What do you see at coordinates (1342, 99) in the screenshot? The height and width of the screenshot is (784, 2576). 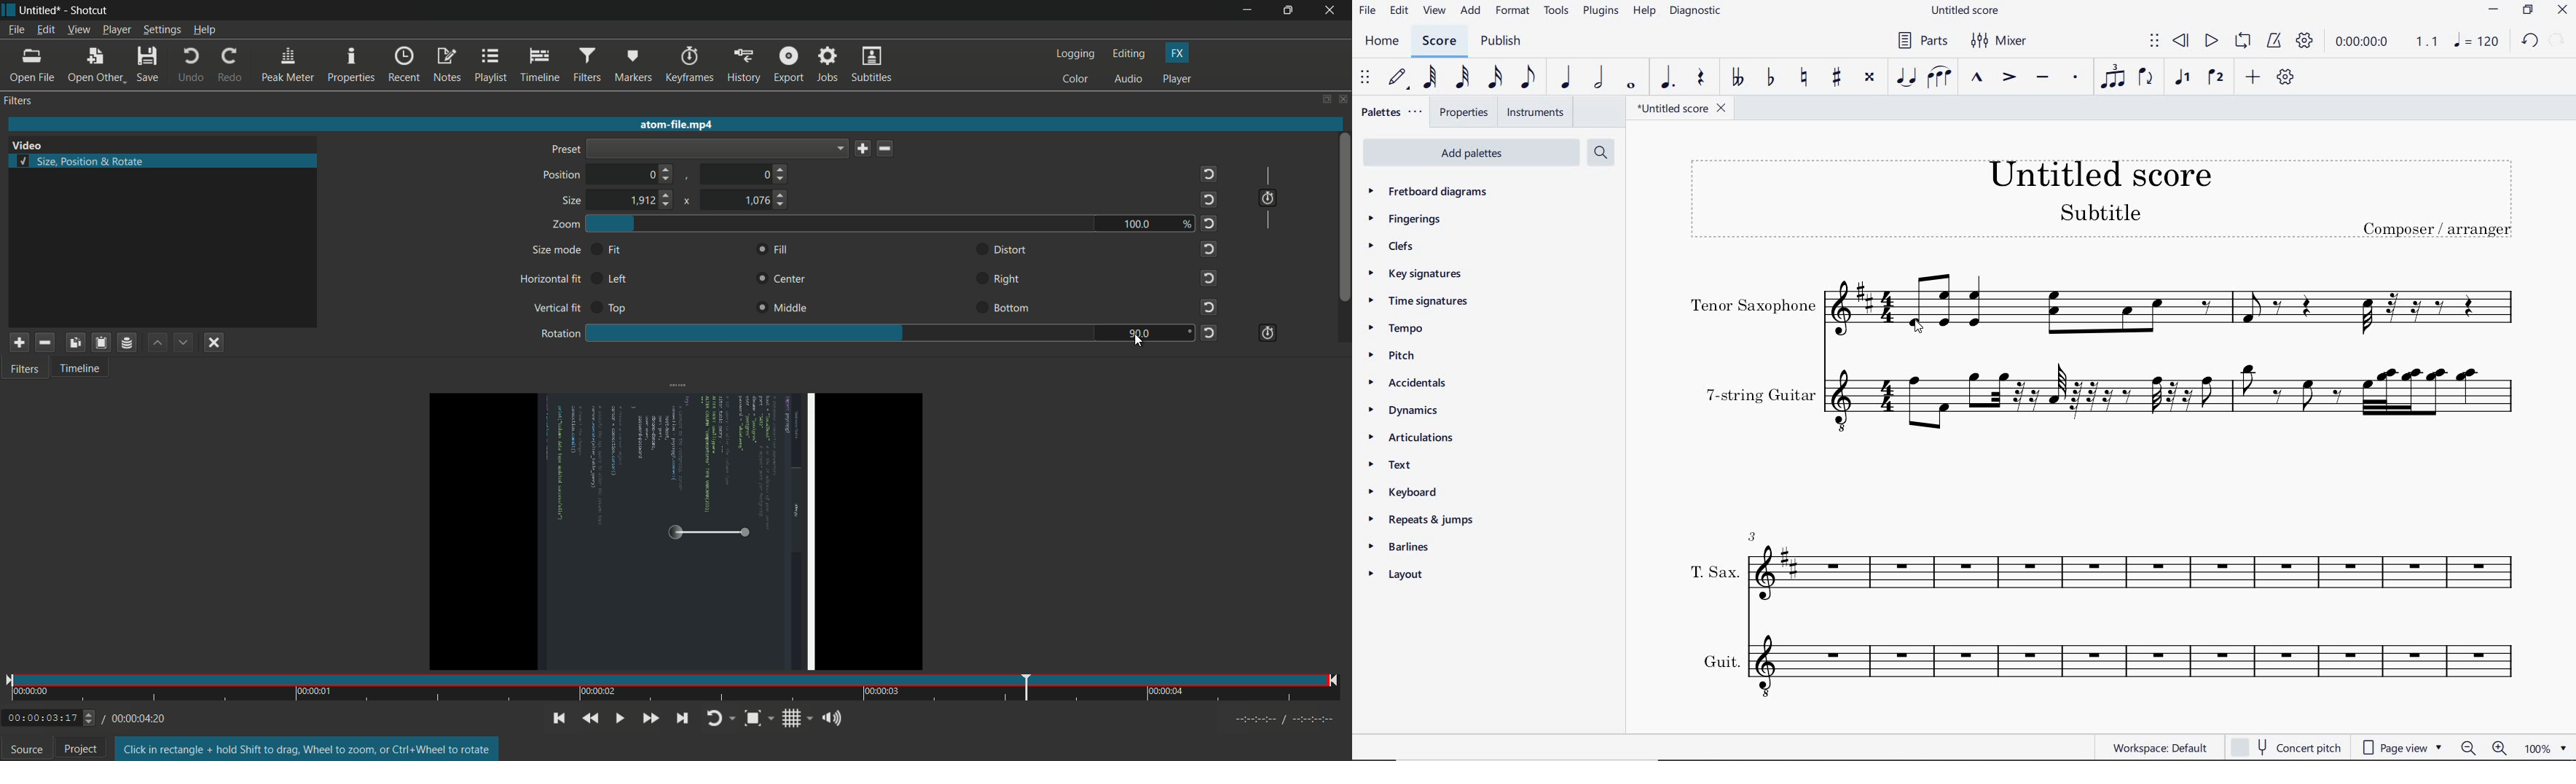 I see `close panel` at bounding box center [1342, 99].